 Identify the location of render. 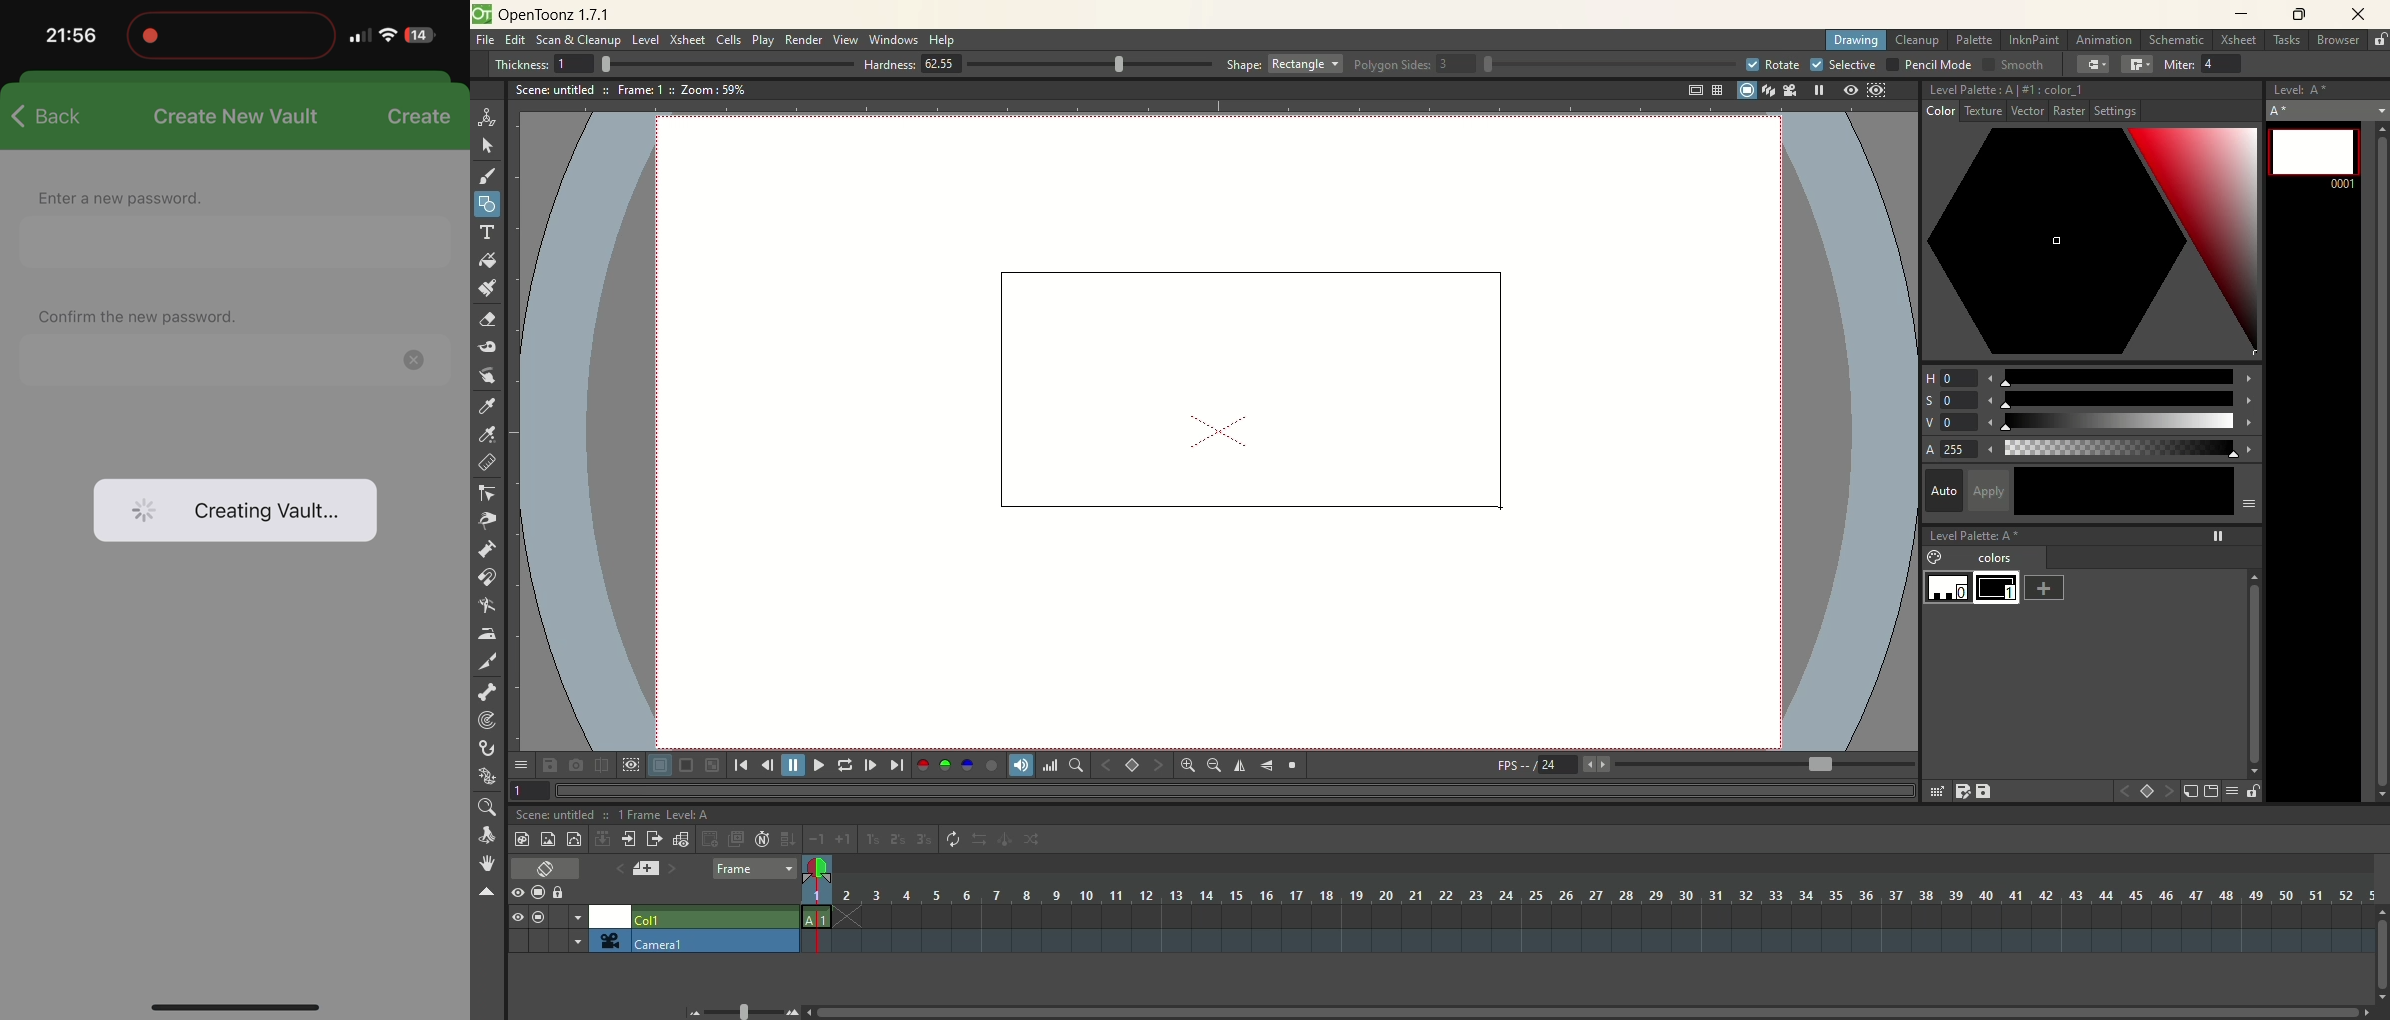
(805, 41).